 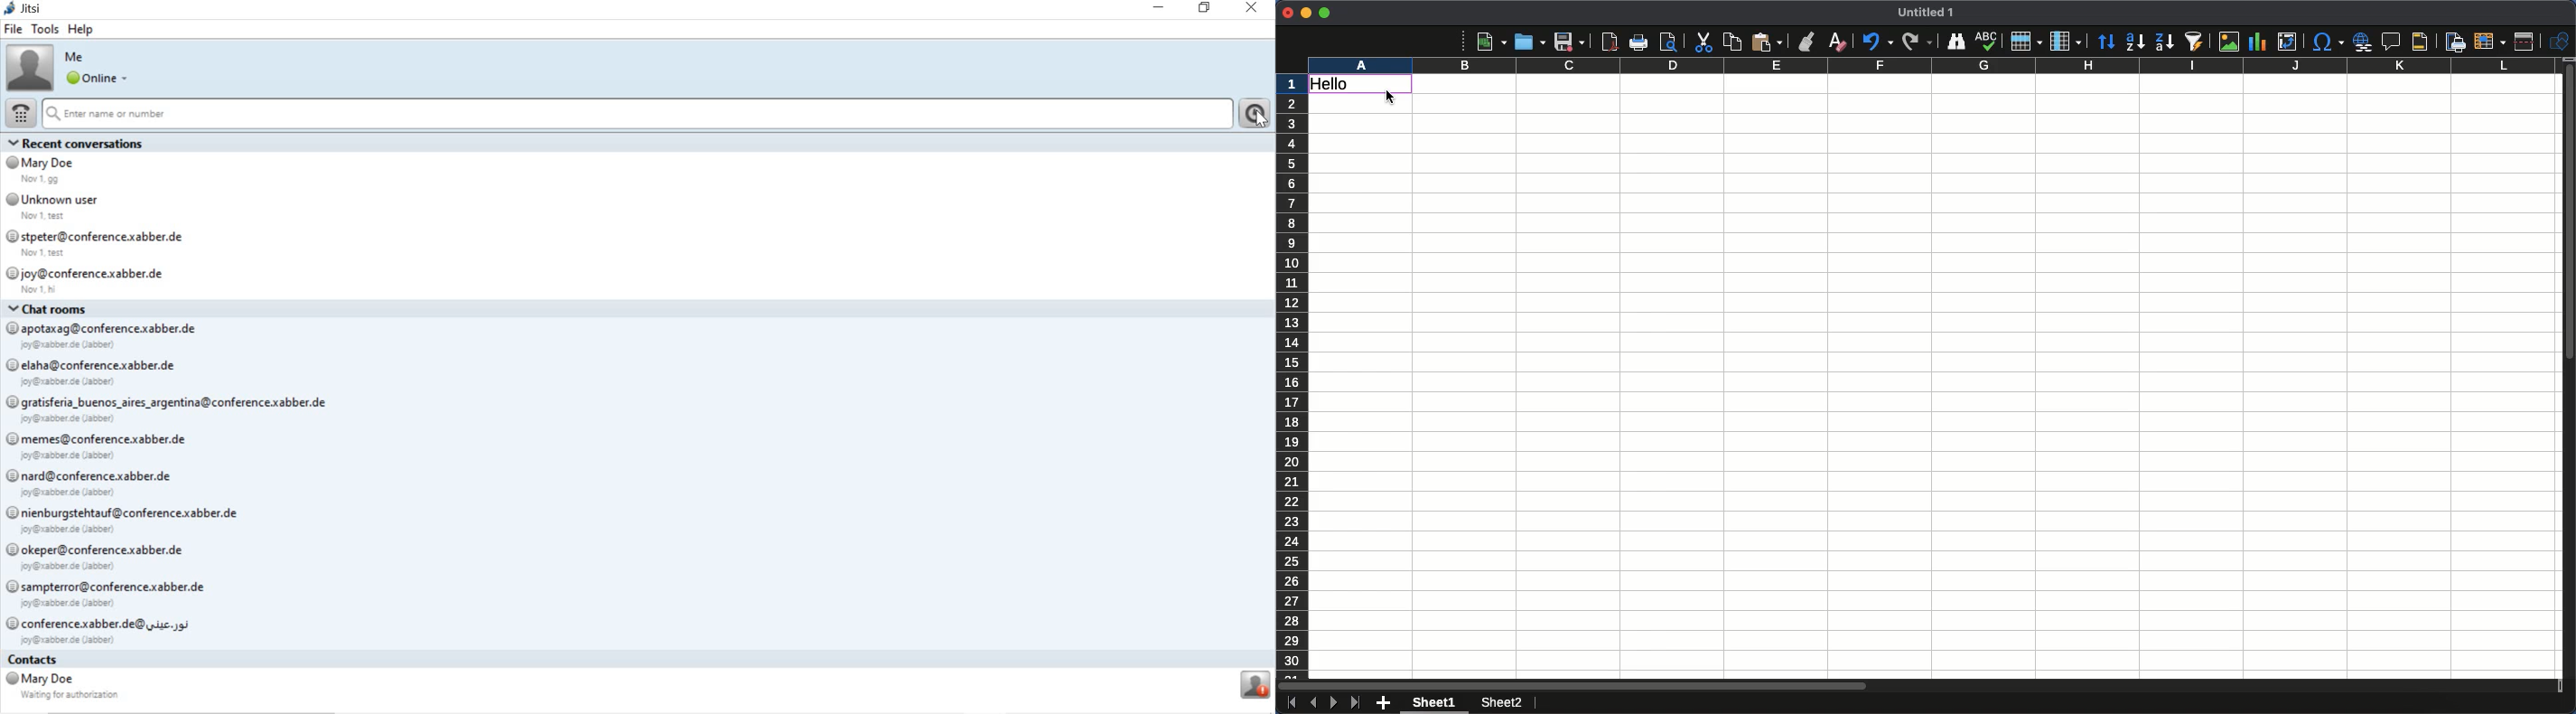 I want to click on cursor, so click(x=1393, y=99).